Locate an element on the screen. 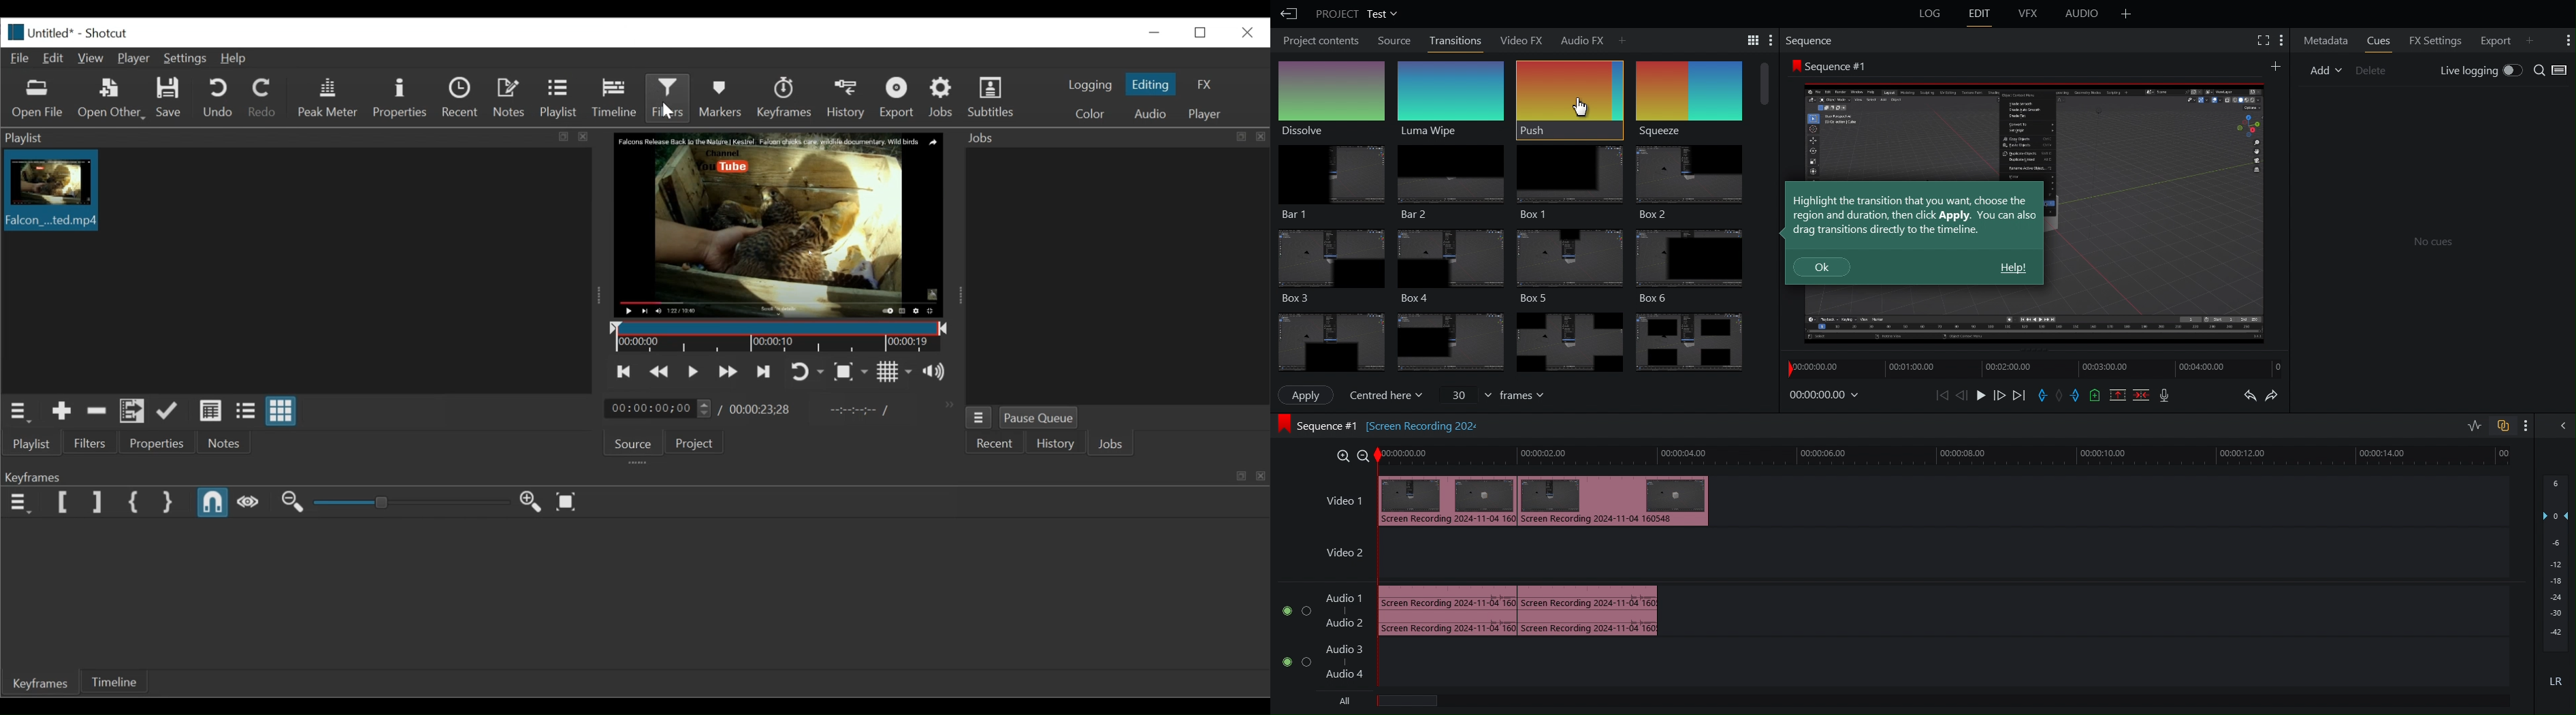 This screenshot has width=2576, height=728. Help is located at coordinates (238, 58).